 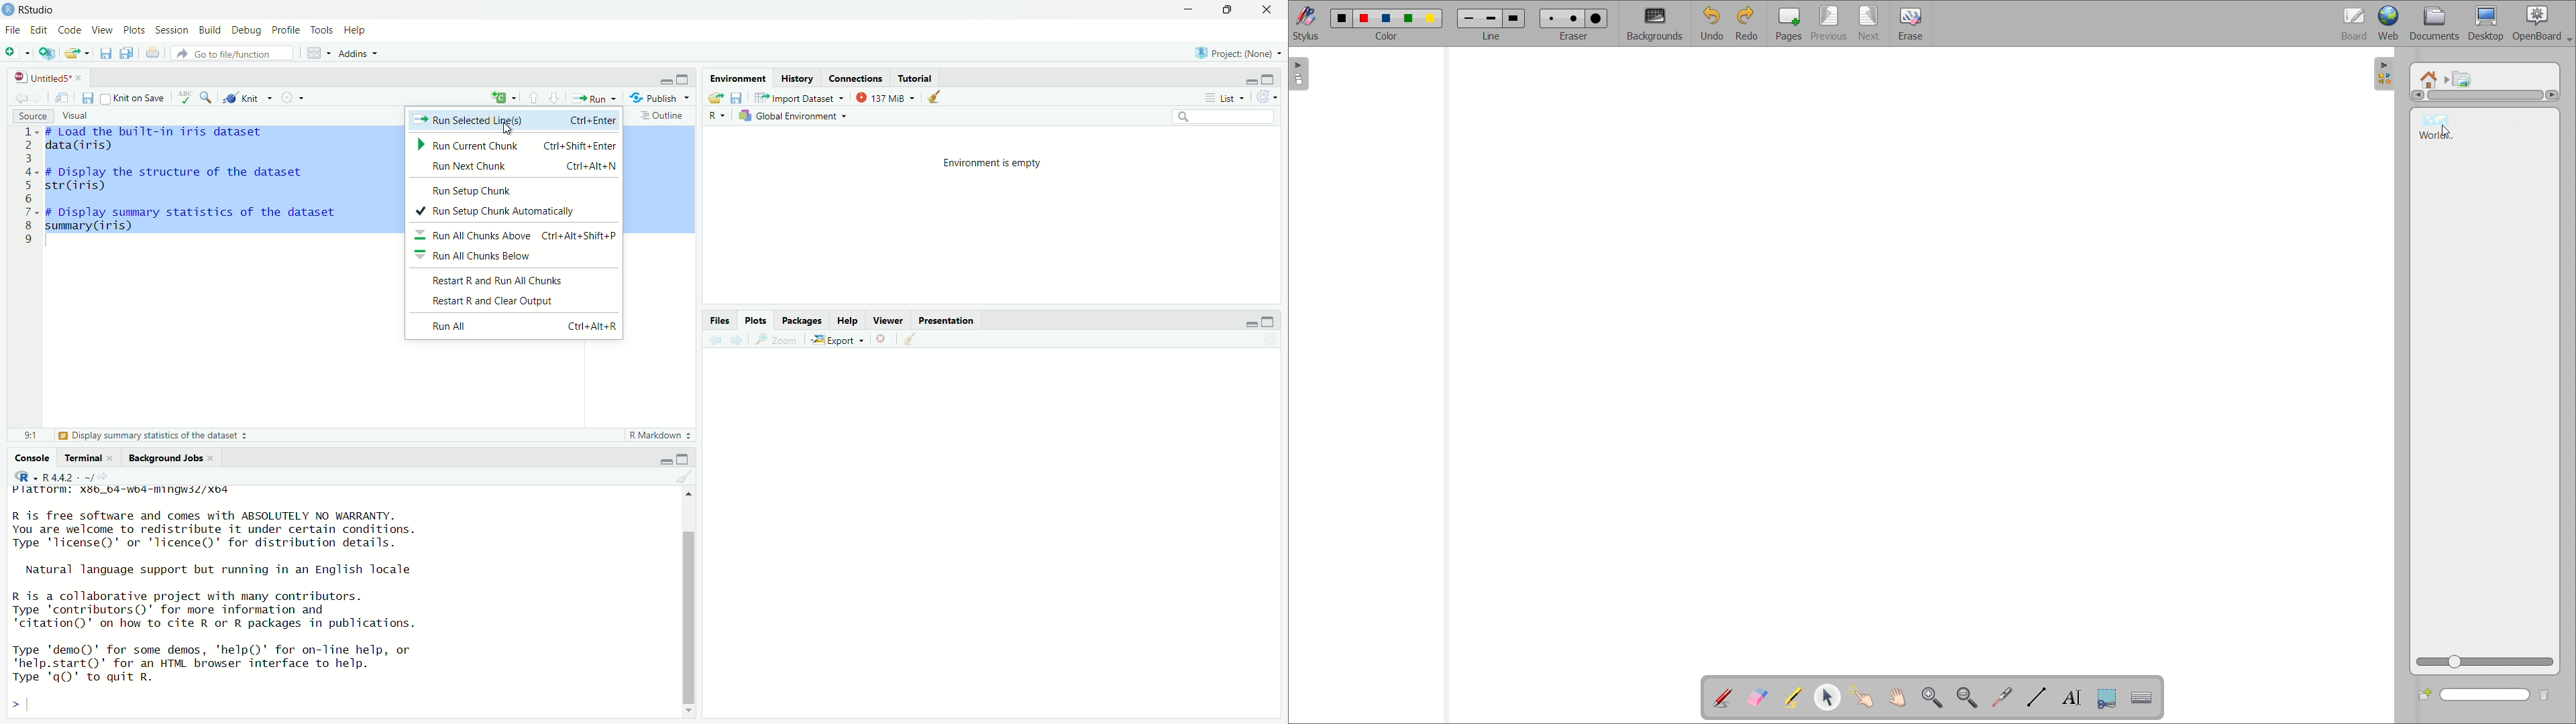 I want to click on select color, so click(x=1387, y=24).